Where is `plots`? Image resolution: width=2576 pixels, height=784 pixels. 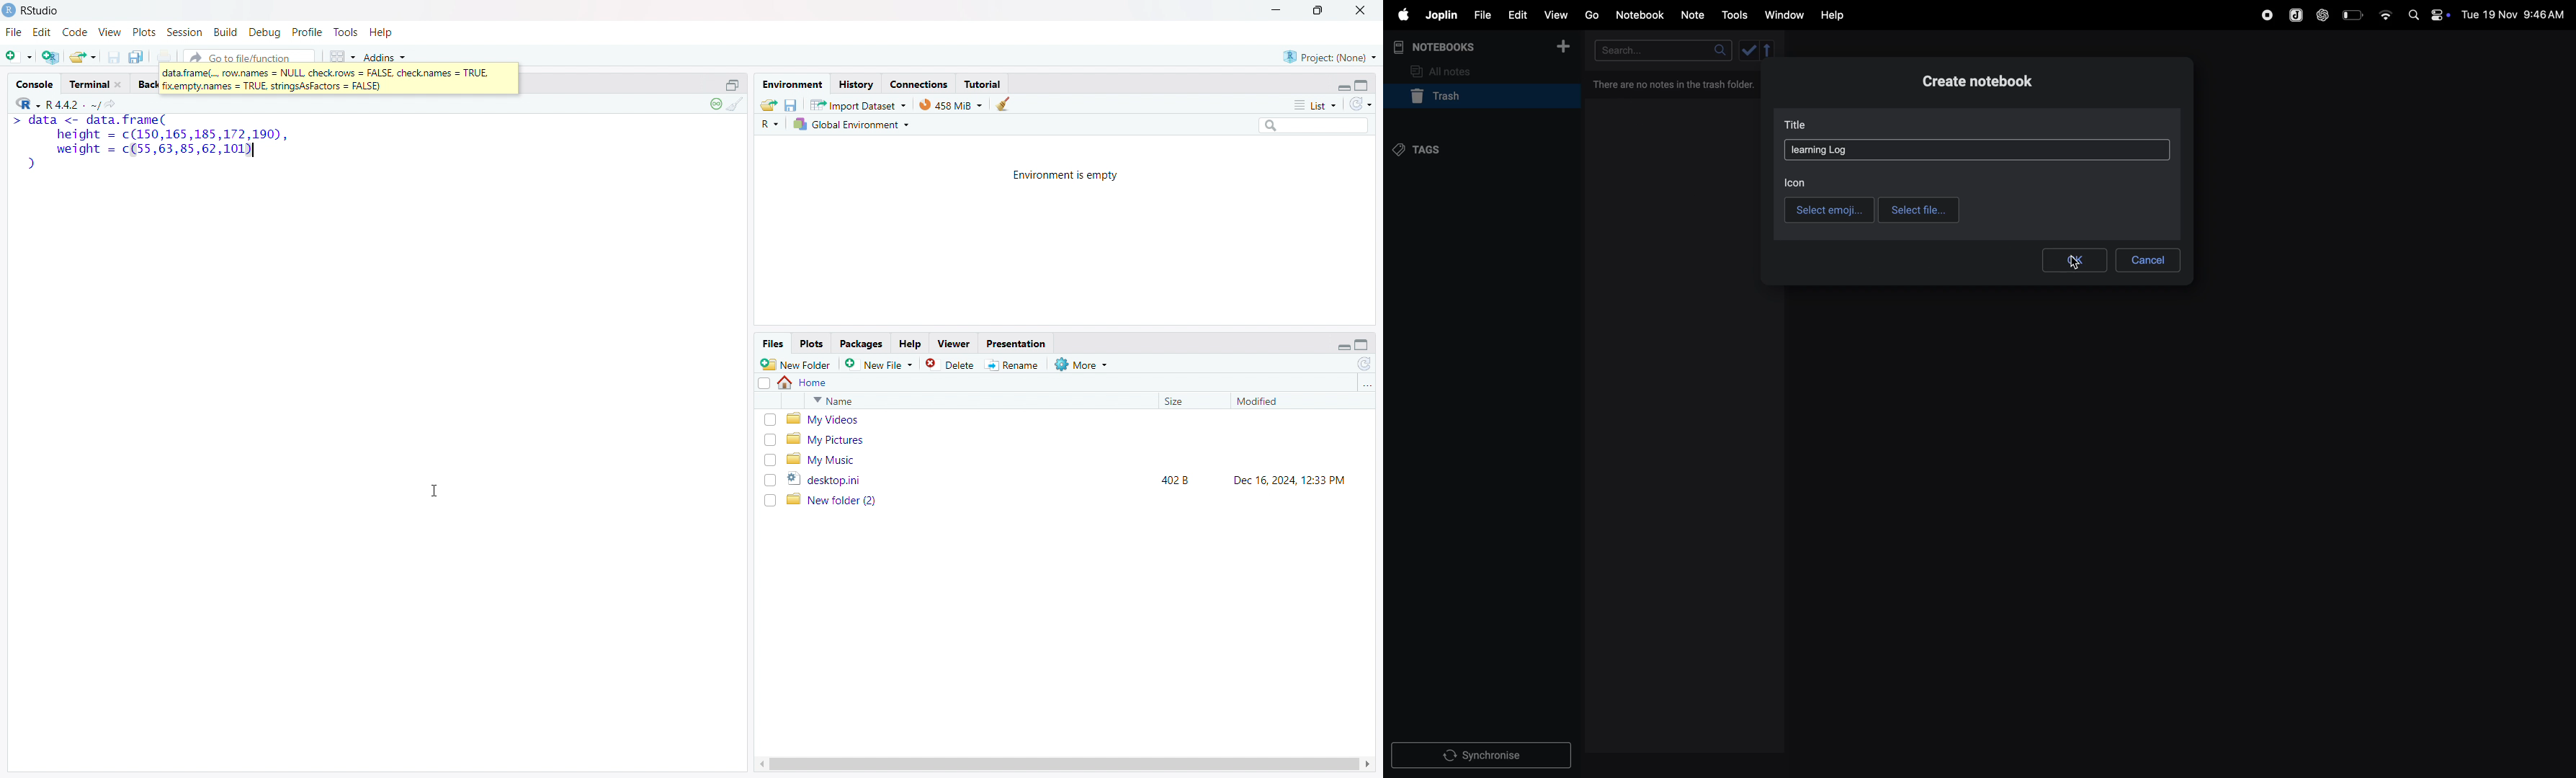 plots is located at coordinates (144, 32).